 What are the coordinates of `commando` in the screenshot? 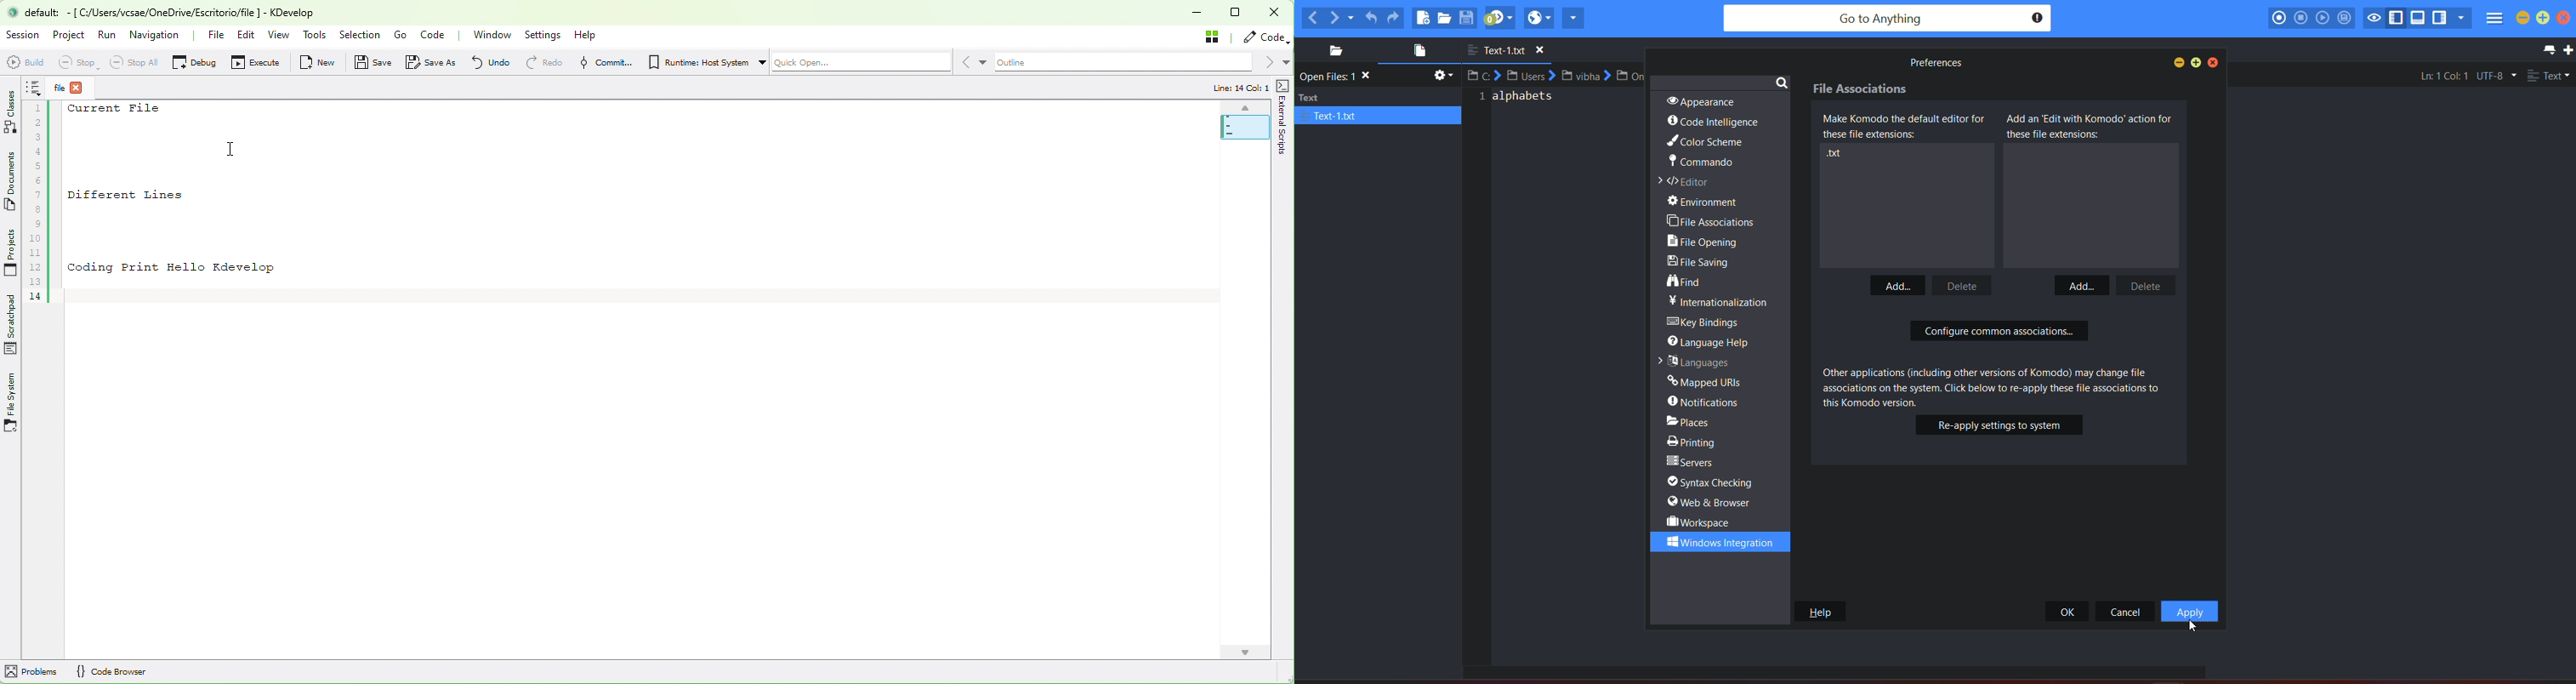 It's located at (1700, 164).